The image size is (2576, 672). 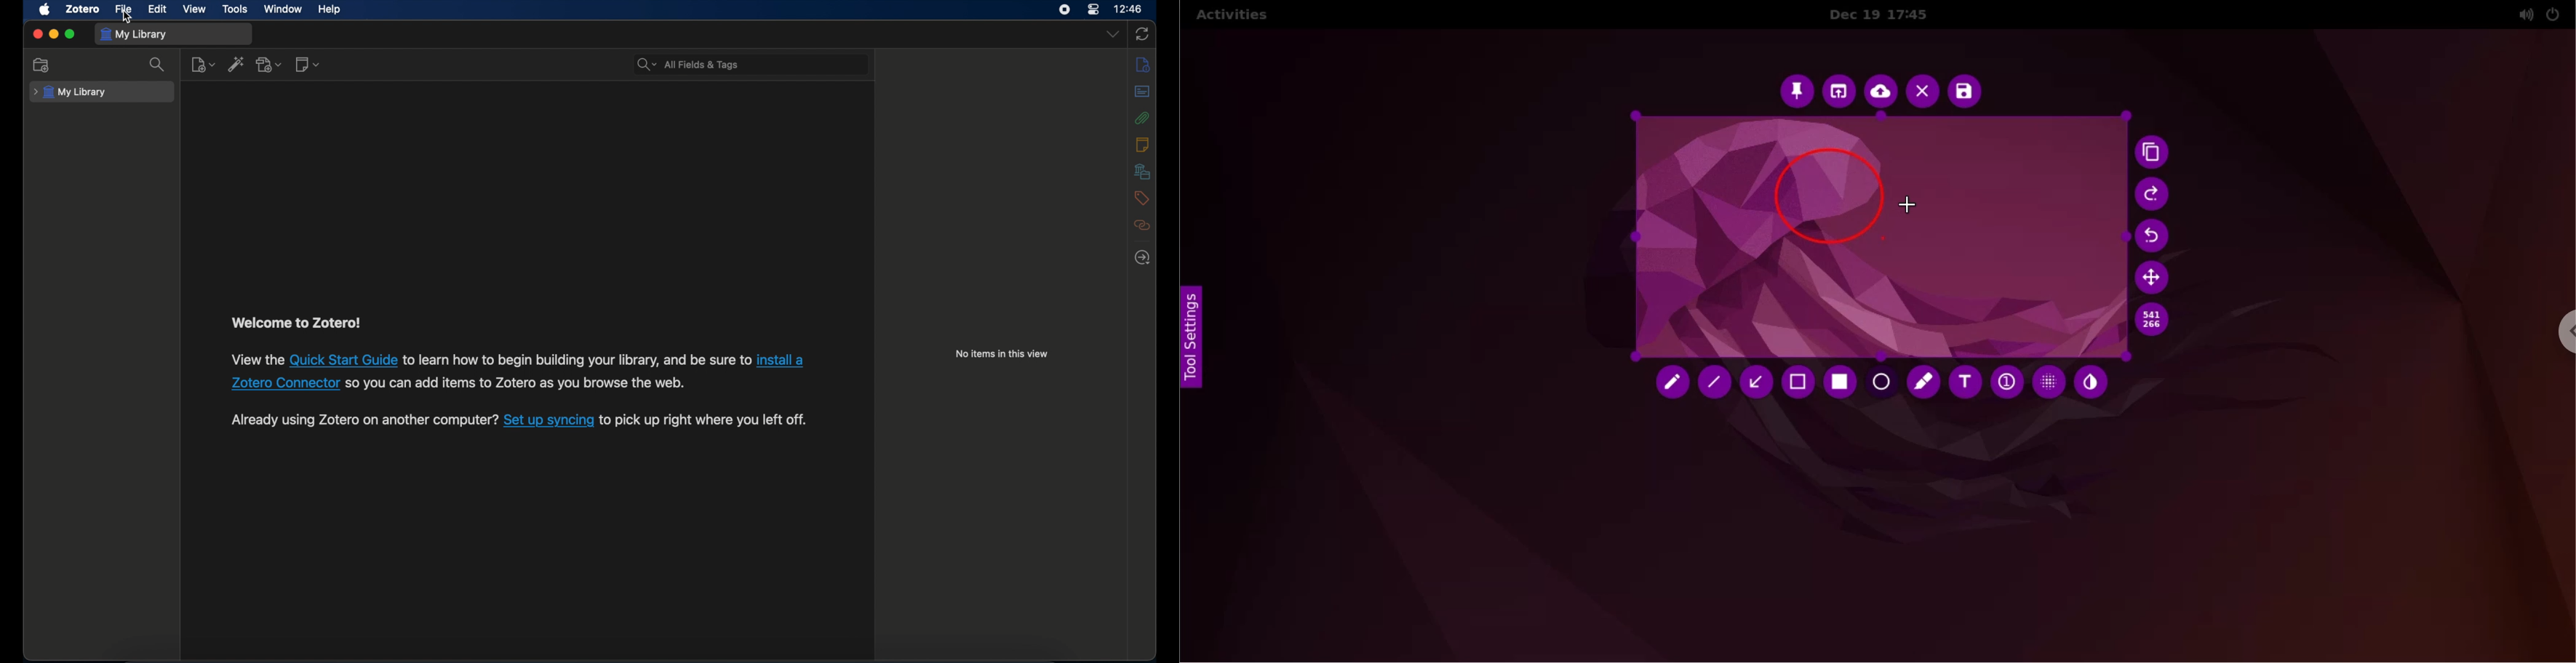 What do you see at coordinates (203, 64) in the screenshot?
I see `new item` at bounding box center [203, 64].